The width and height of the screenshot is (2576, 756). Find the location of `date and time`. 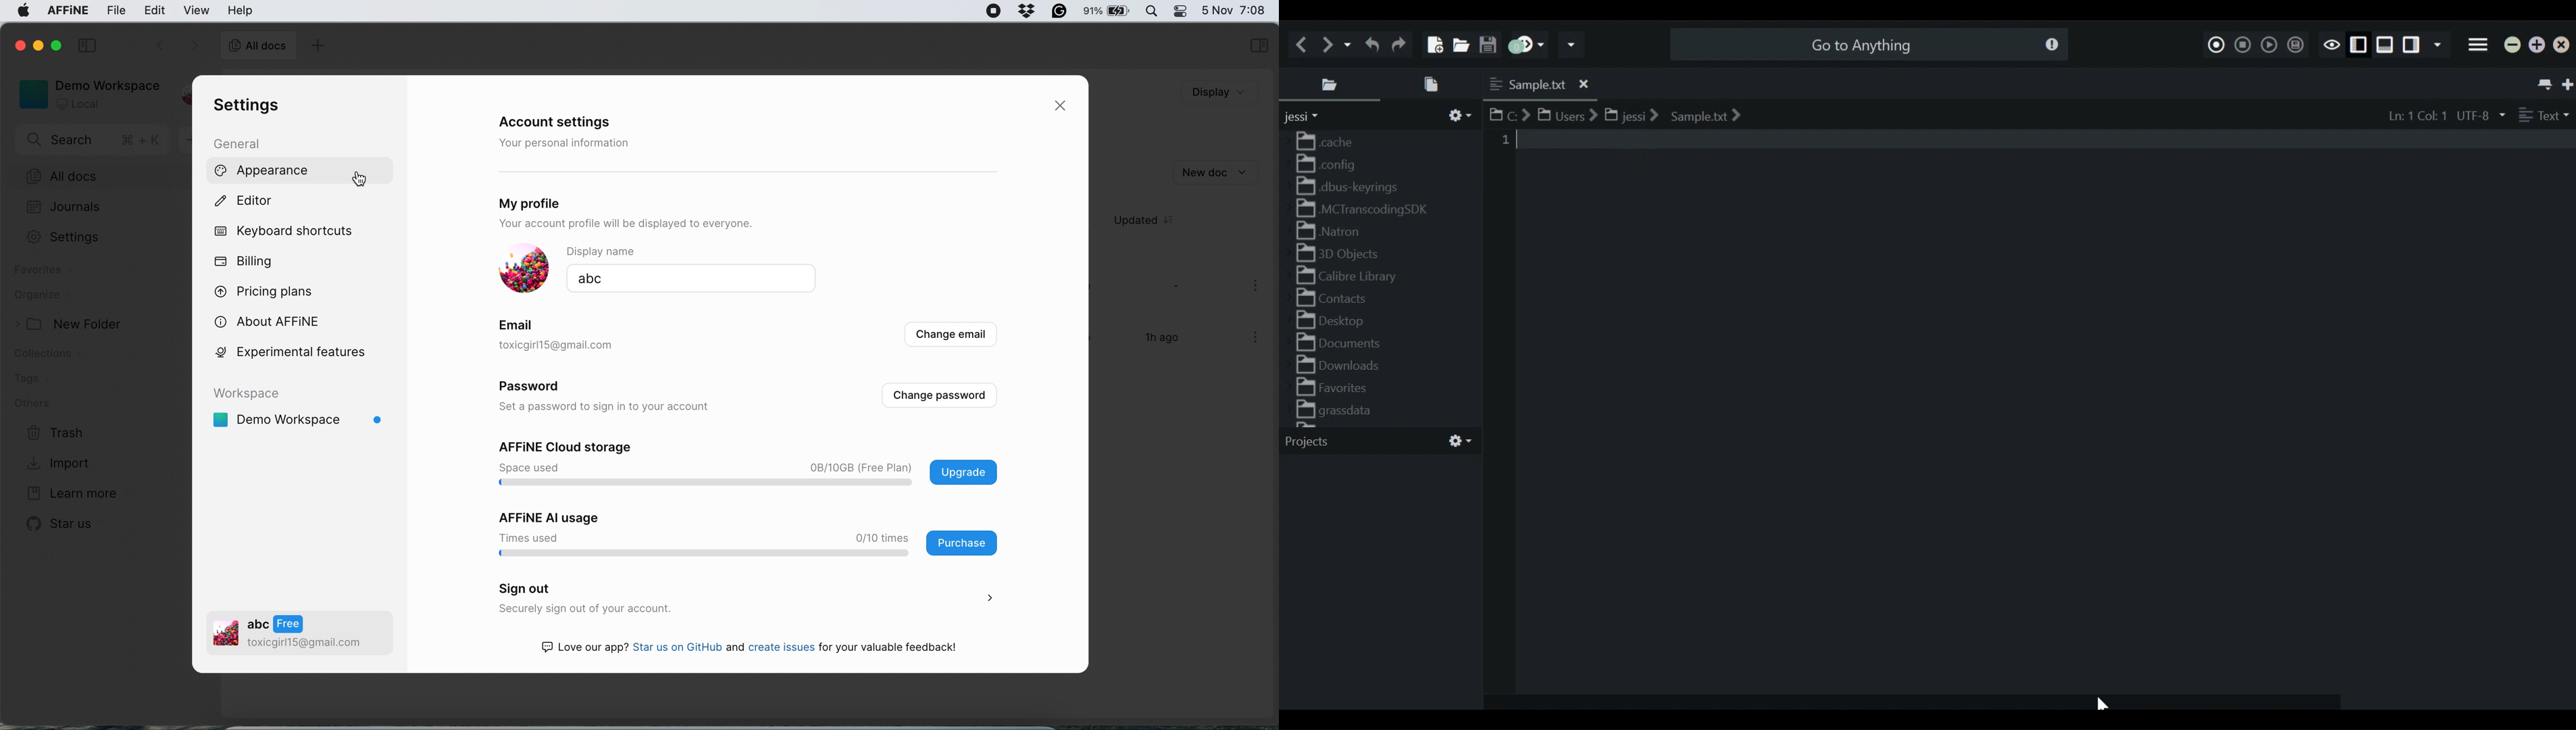

date and time is located at coordinates (1237, 9).